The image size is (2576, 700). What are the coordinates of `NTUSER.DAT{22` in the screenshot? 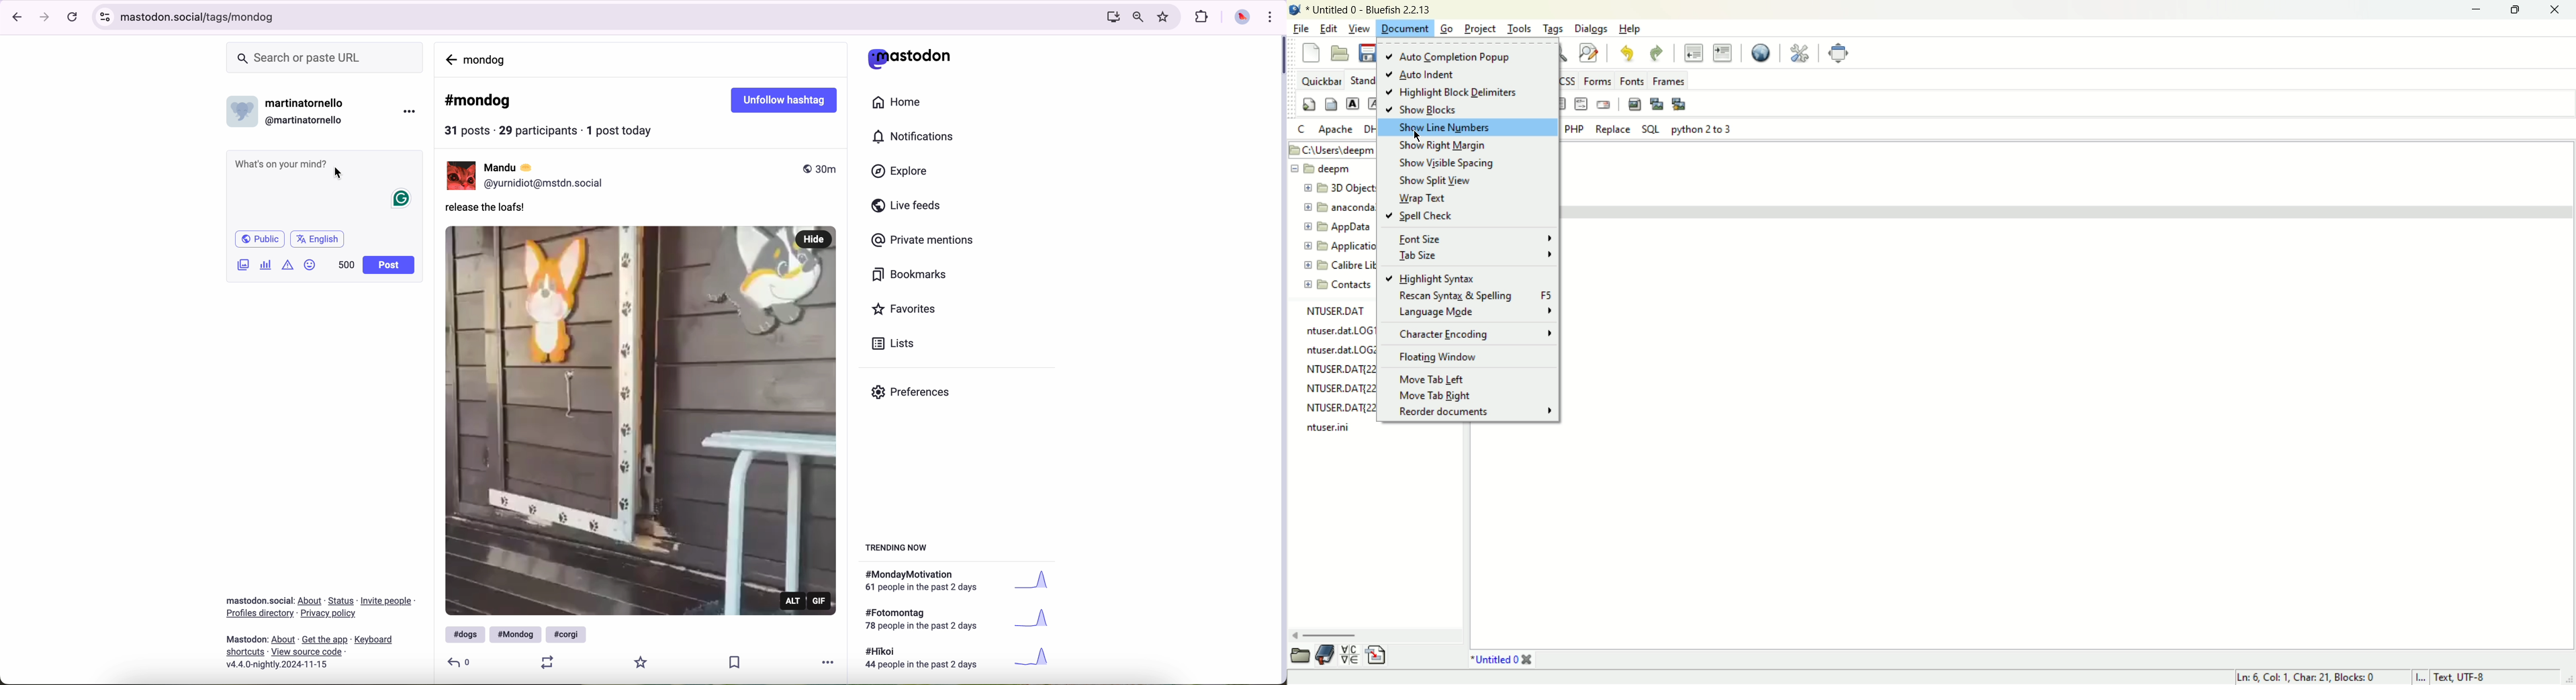 It's located at (1342, 369).